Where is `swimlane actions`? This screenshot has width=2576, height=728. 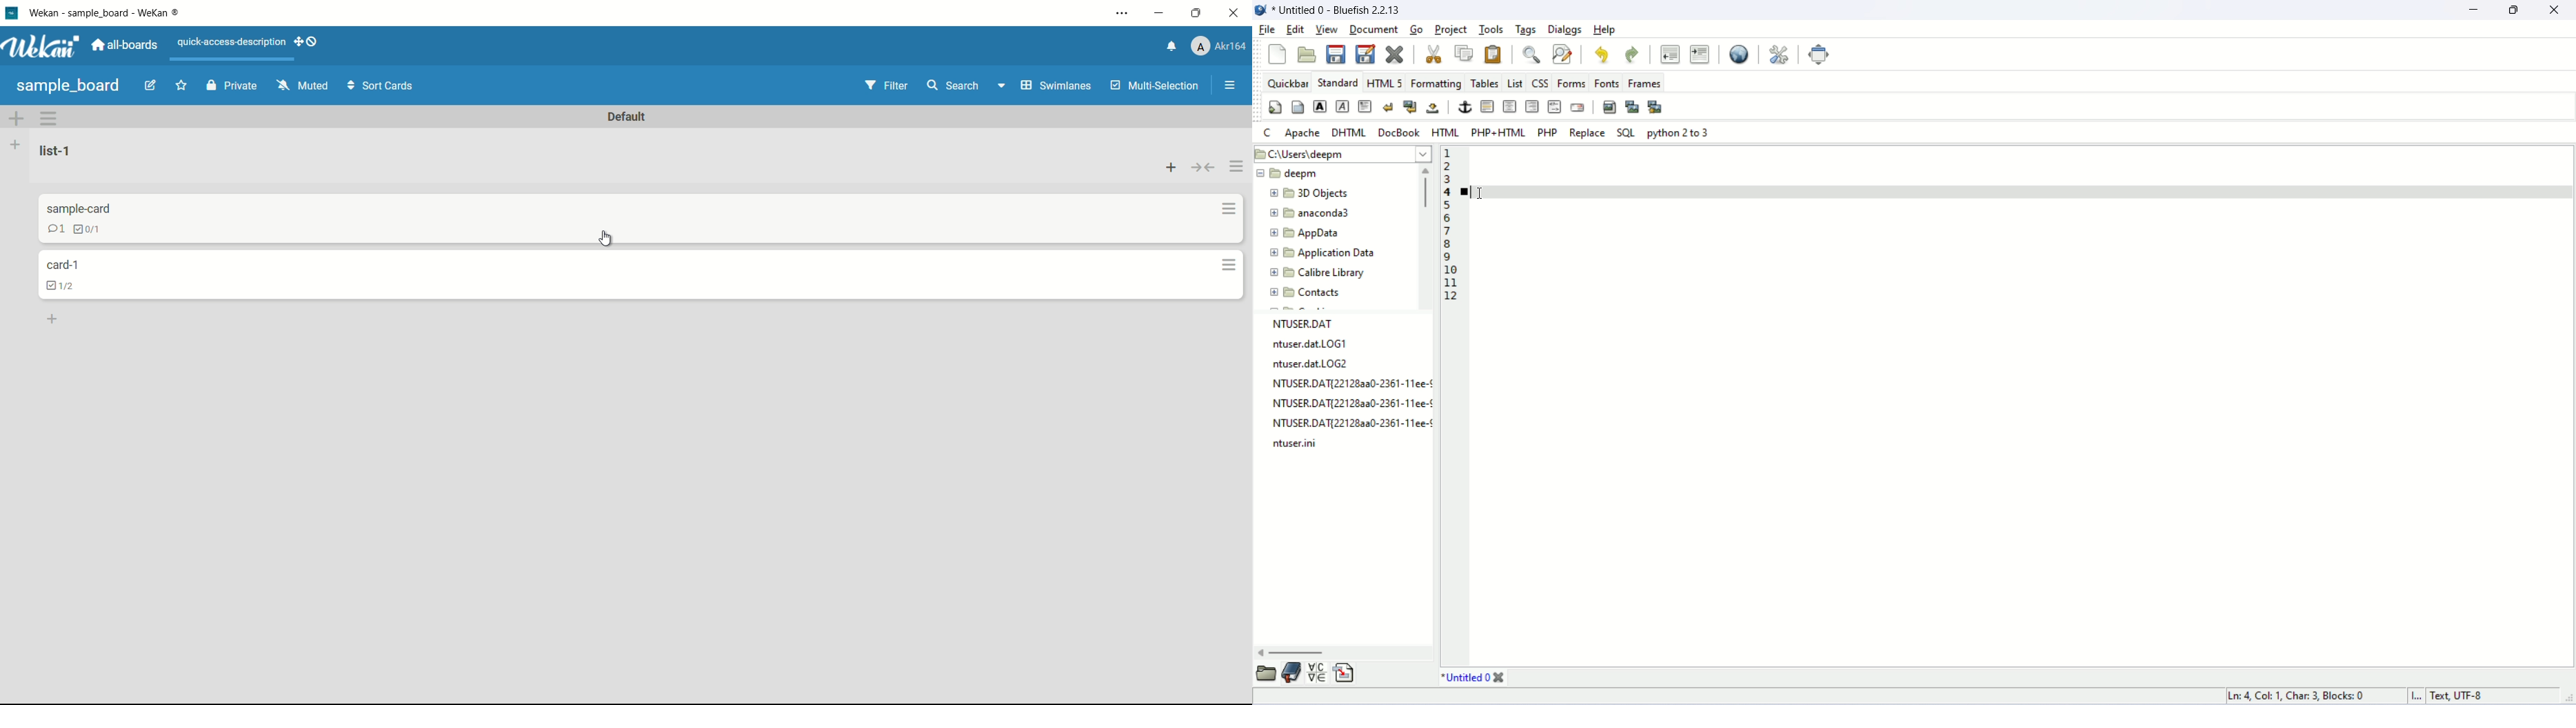
swimlane actions is located at coordinates (49, 118).